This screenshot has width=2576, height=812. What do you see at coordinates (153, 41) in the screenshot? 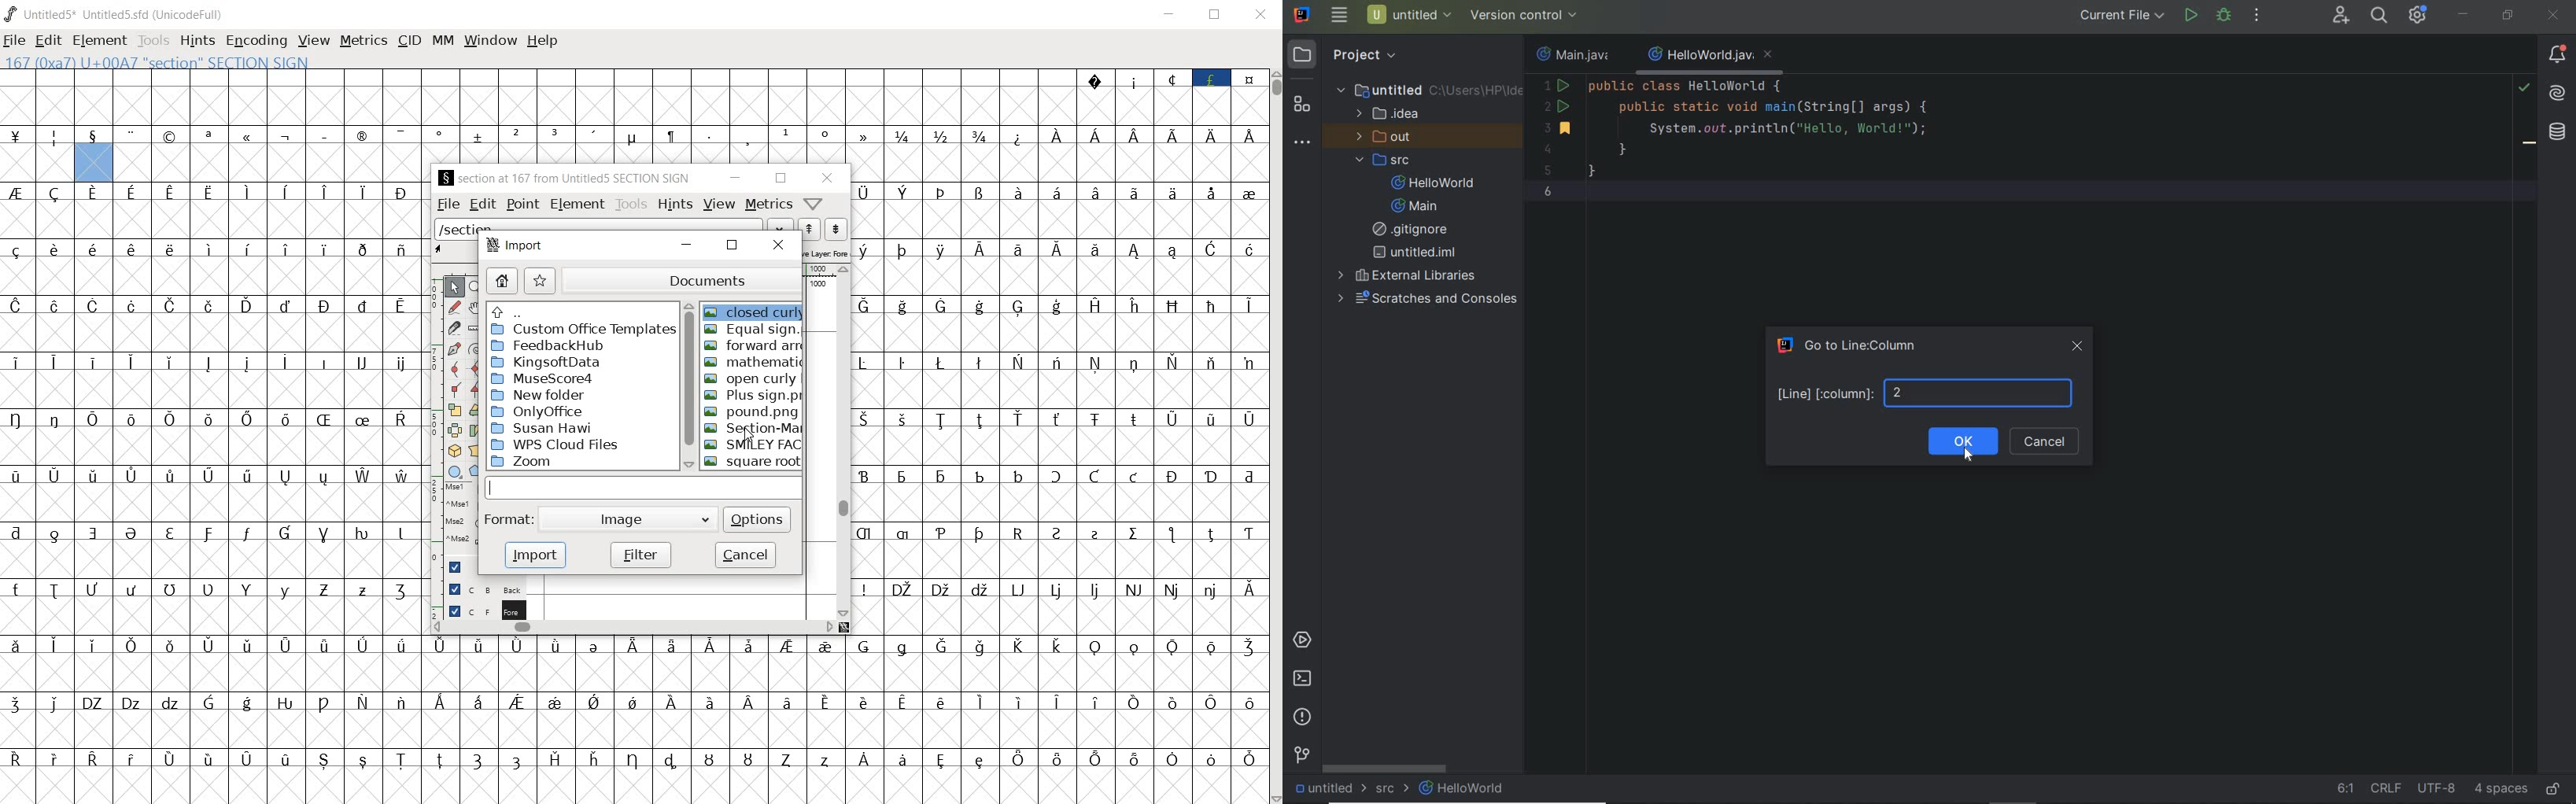
I see `TOOLS` at bounding box center [153, 41].